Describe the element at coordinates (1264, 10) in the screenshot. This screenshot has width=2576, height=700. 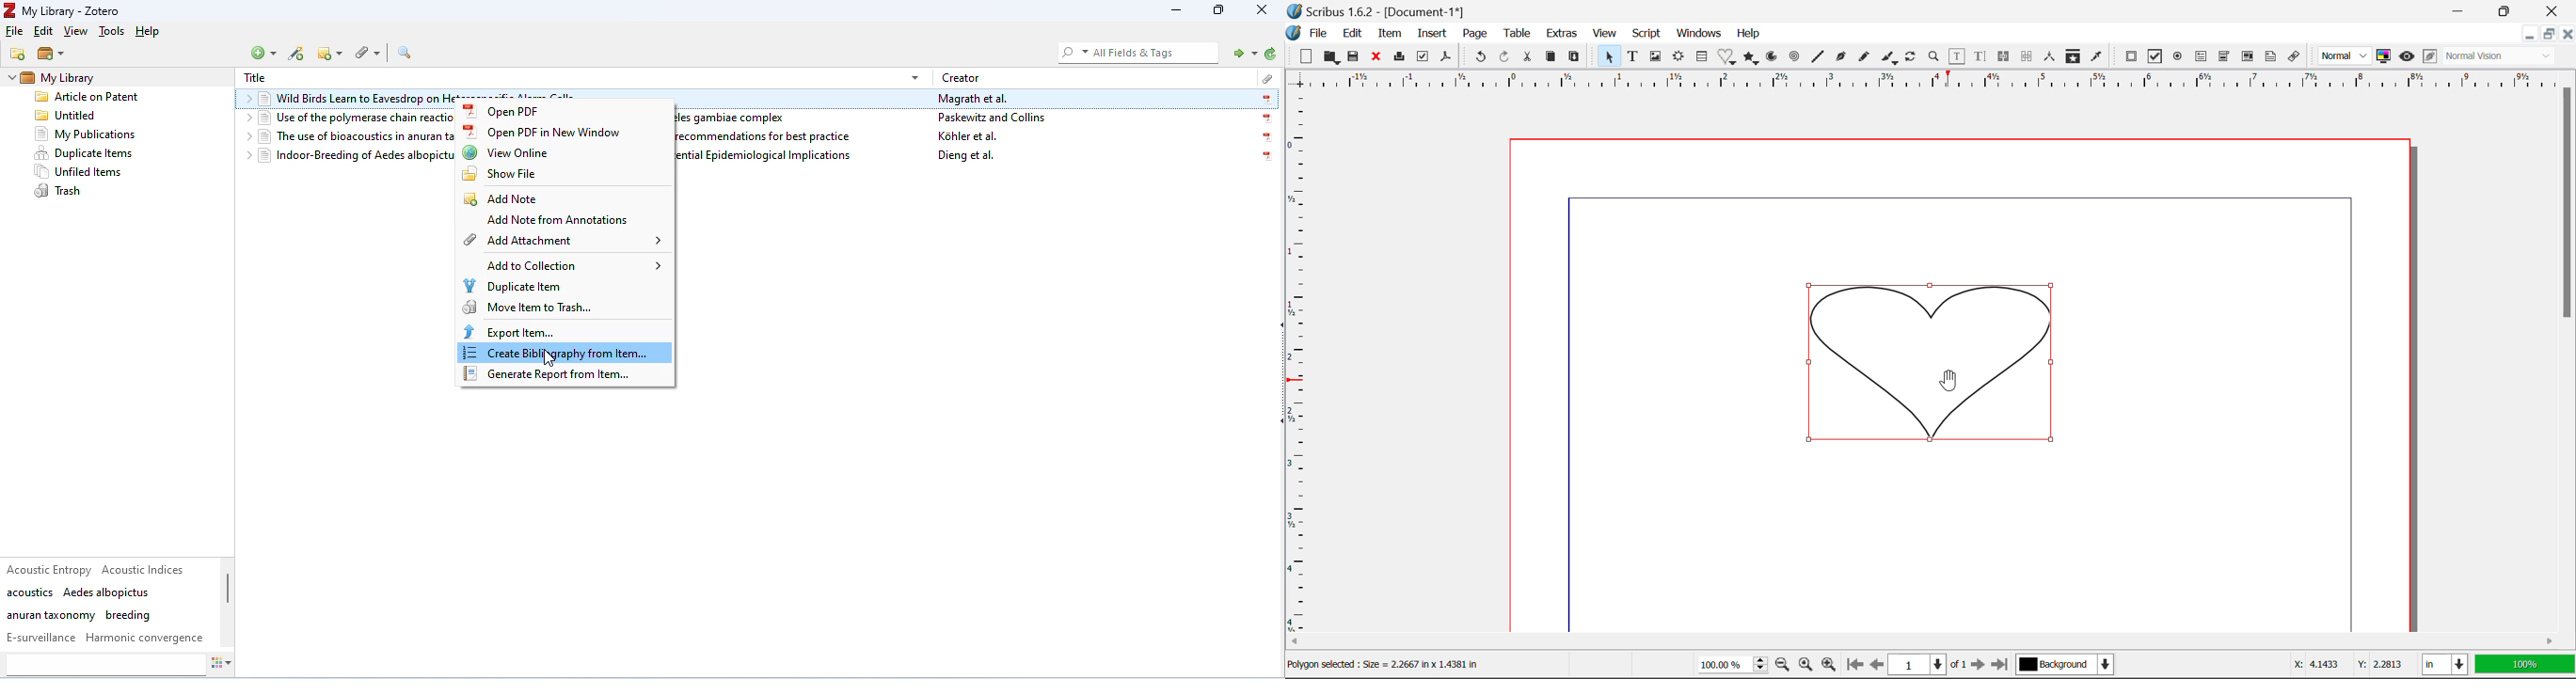
I see `close` at that location.